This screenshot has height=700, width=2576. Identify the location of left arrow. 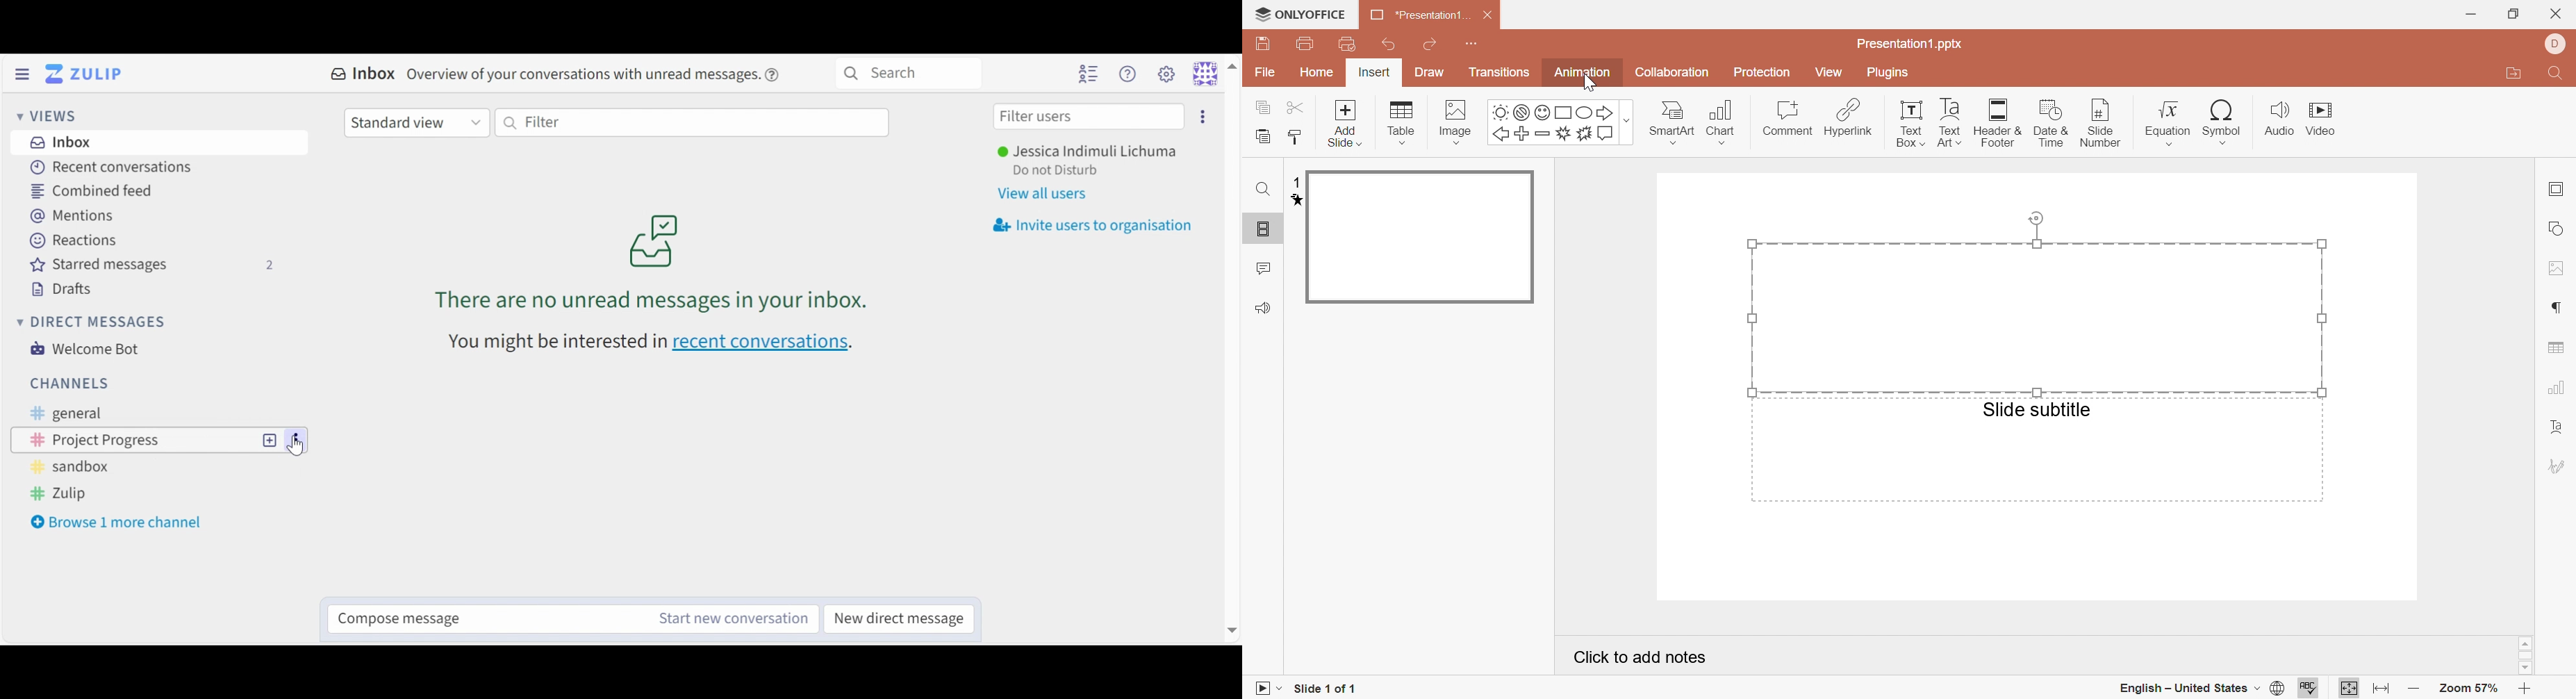
(1499, 135).